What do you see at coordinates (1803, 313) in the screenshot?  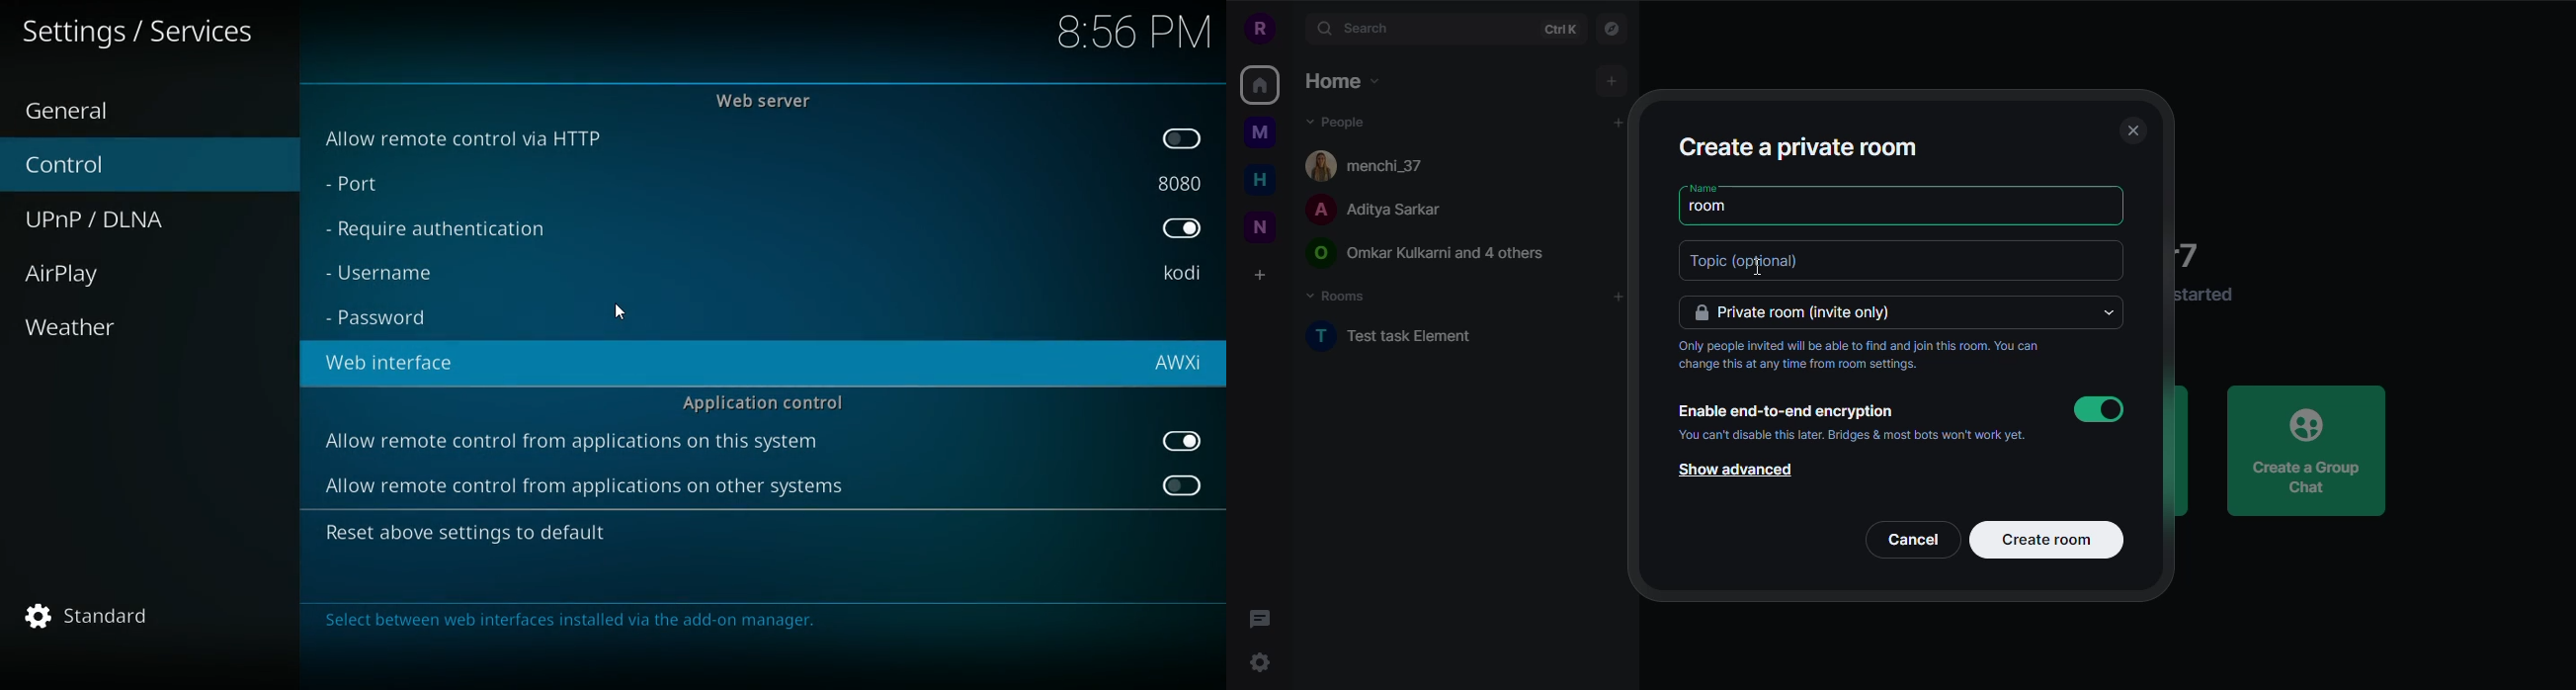 I see `private room` at bounding box center [1803, 313].